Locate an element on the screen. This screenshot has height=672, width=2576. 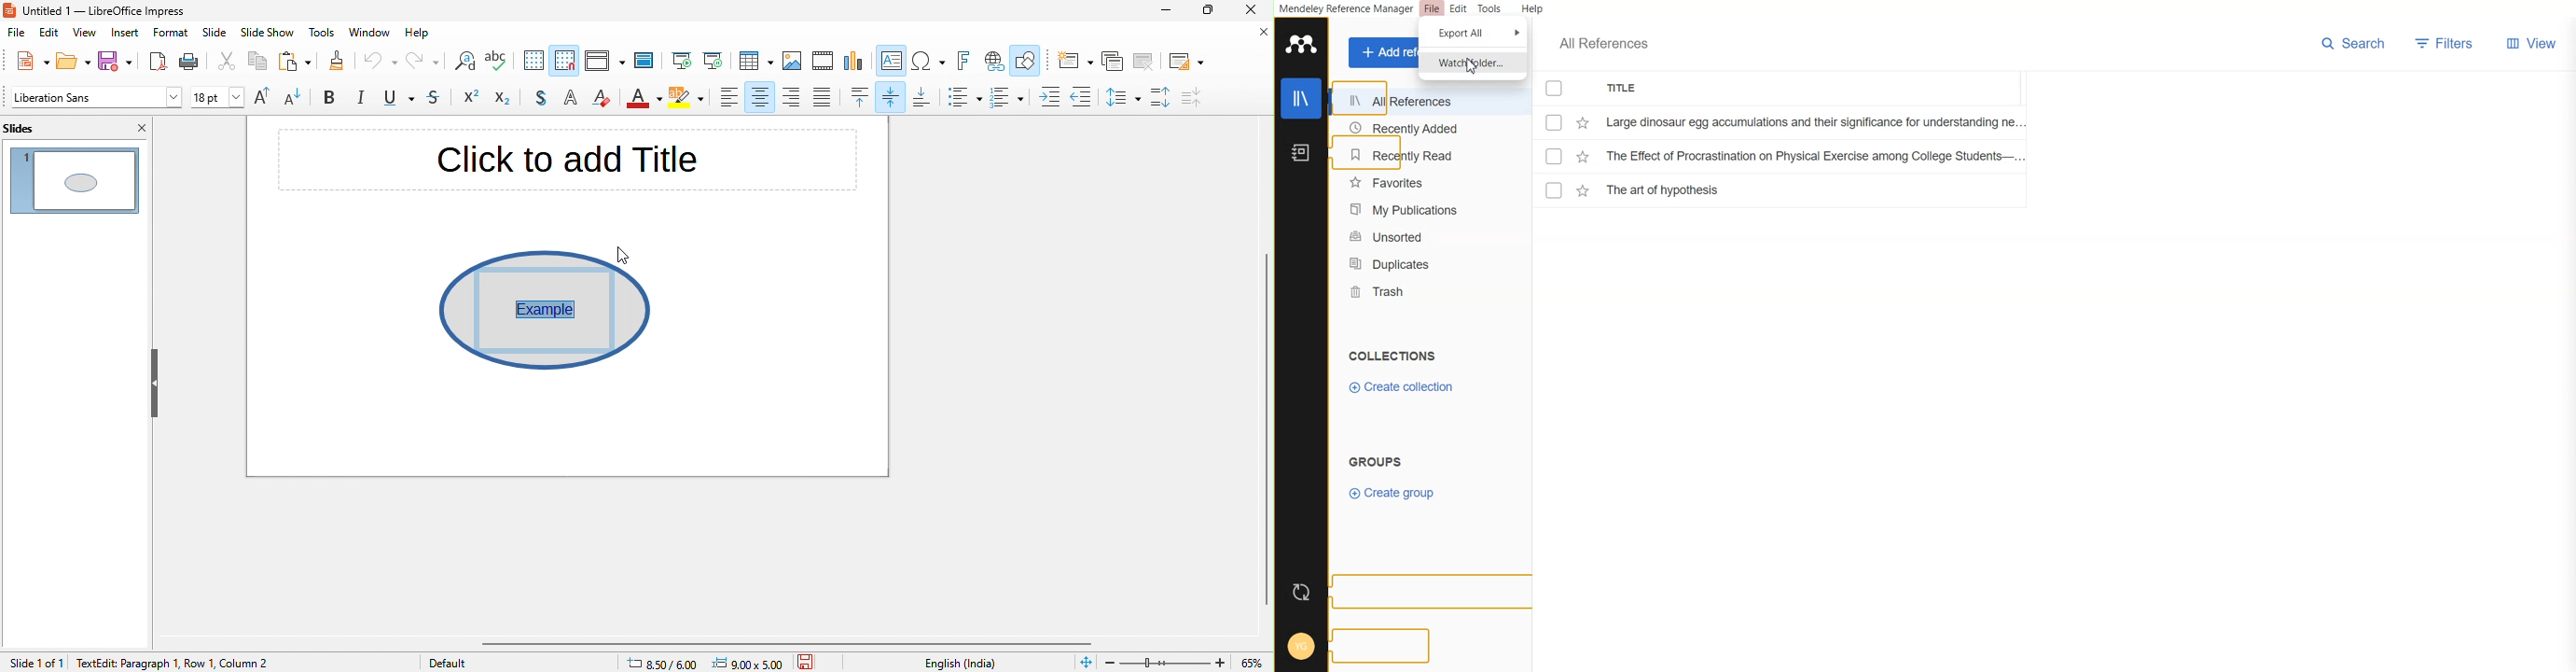
strikethrough is located at coordinates (437, 99).